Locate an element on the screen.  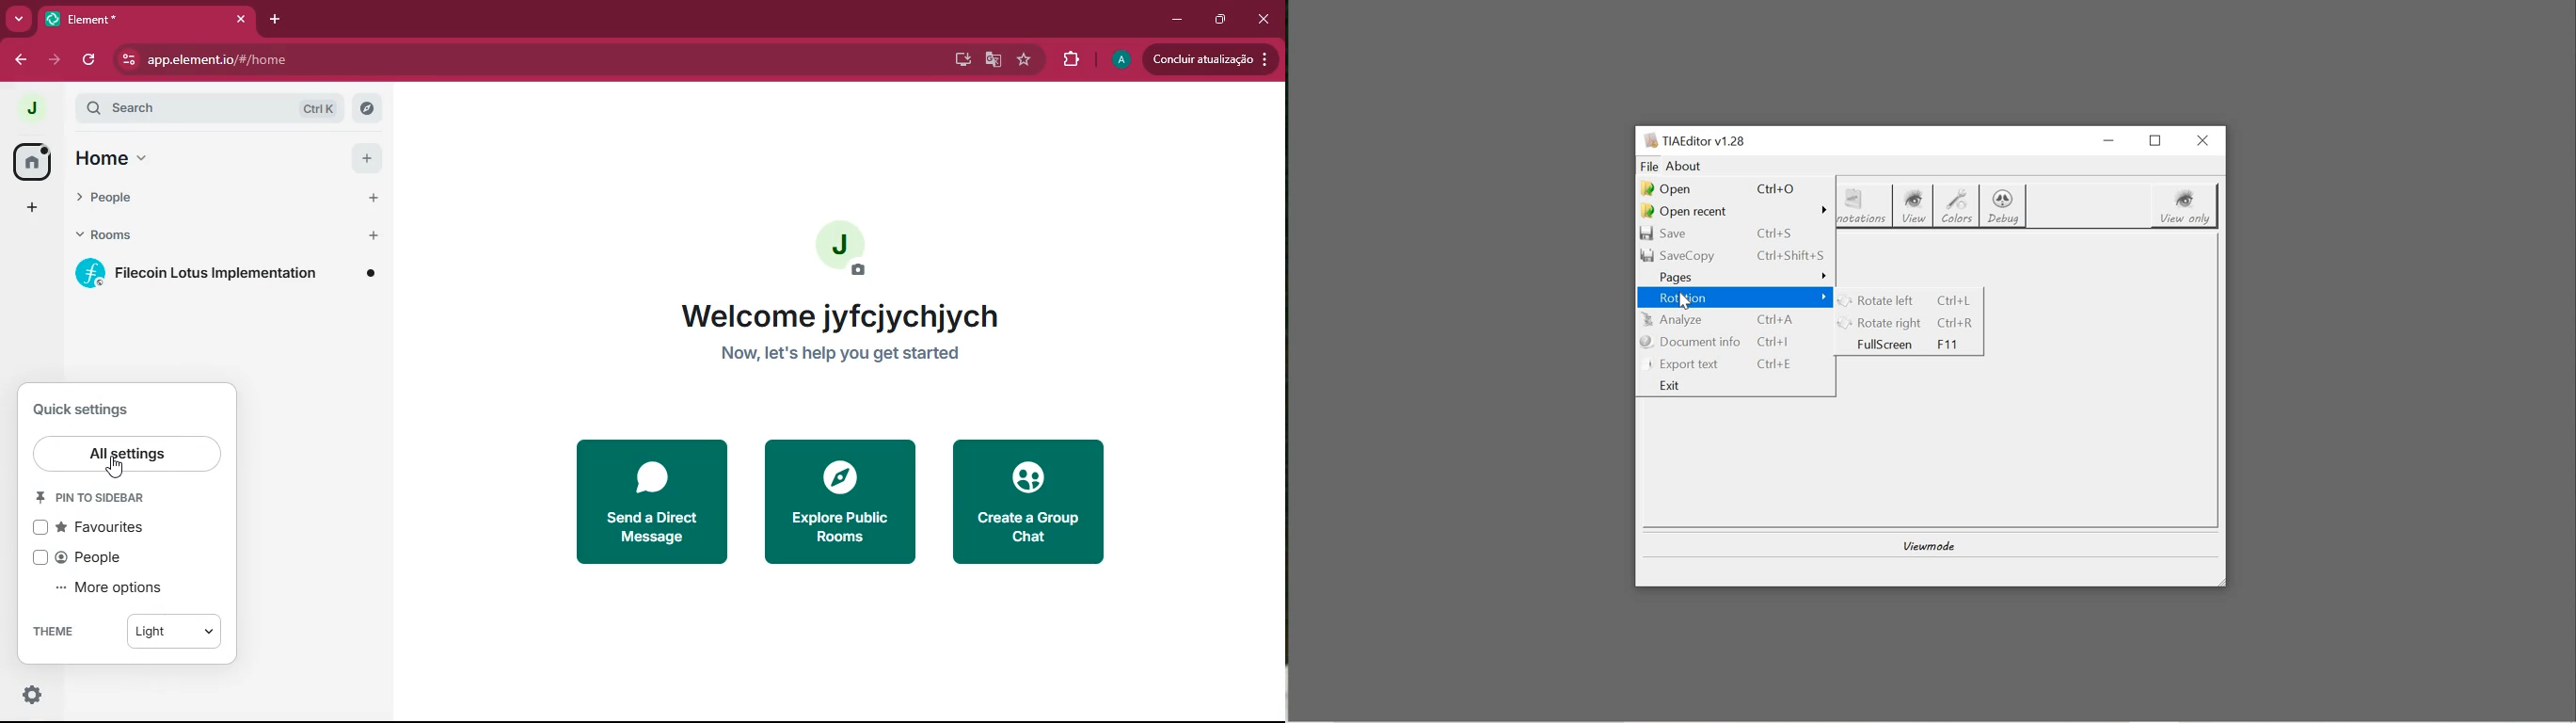
explore public rooms is located at coordinates (842, 504).